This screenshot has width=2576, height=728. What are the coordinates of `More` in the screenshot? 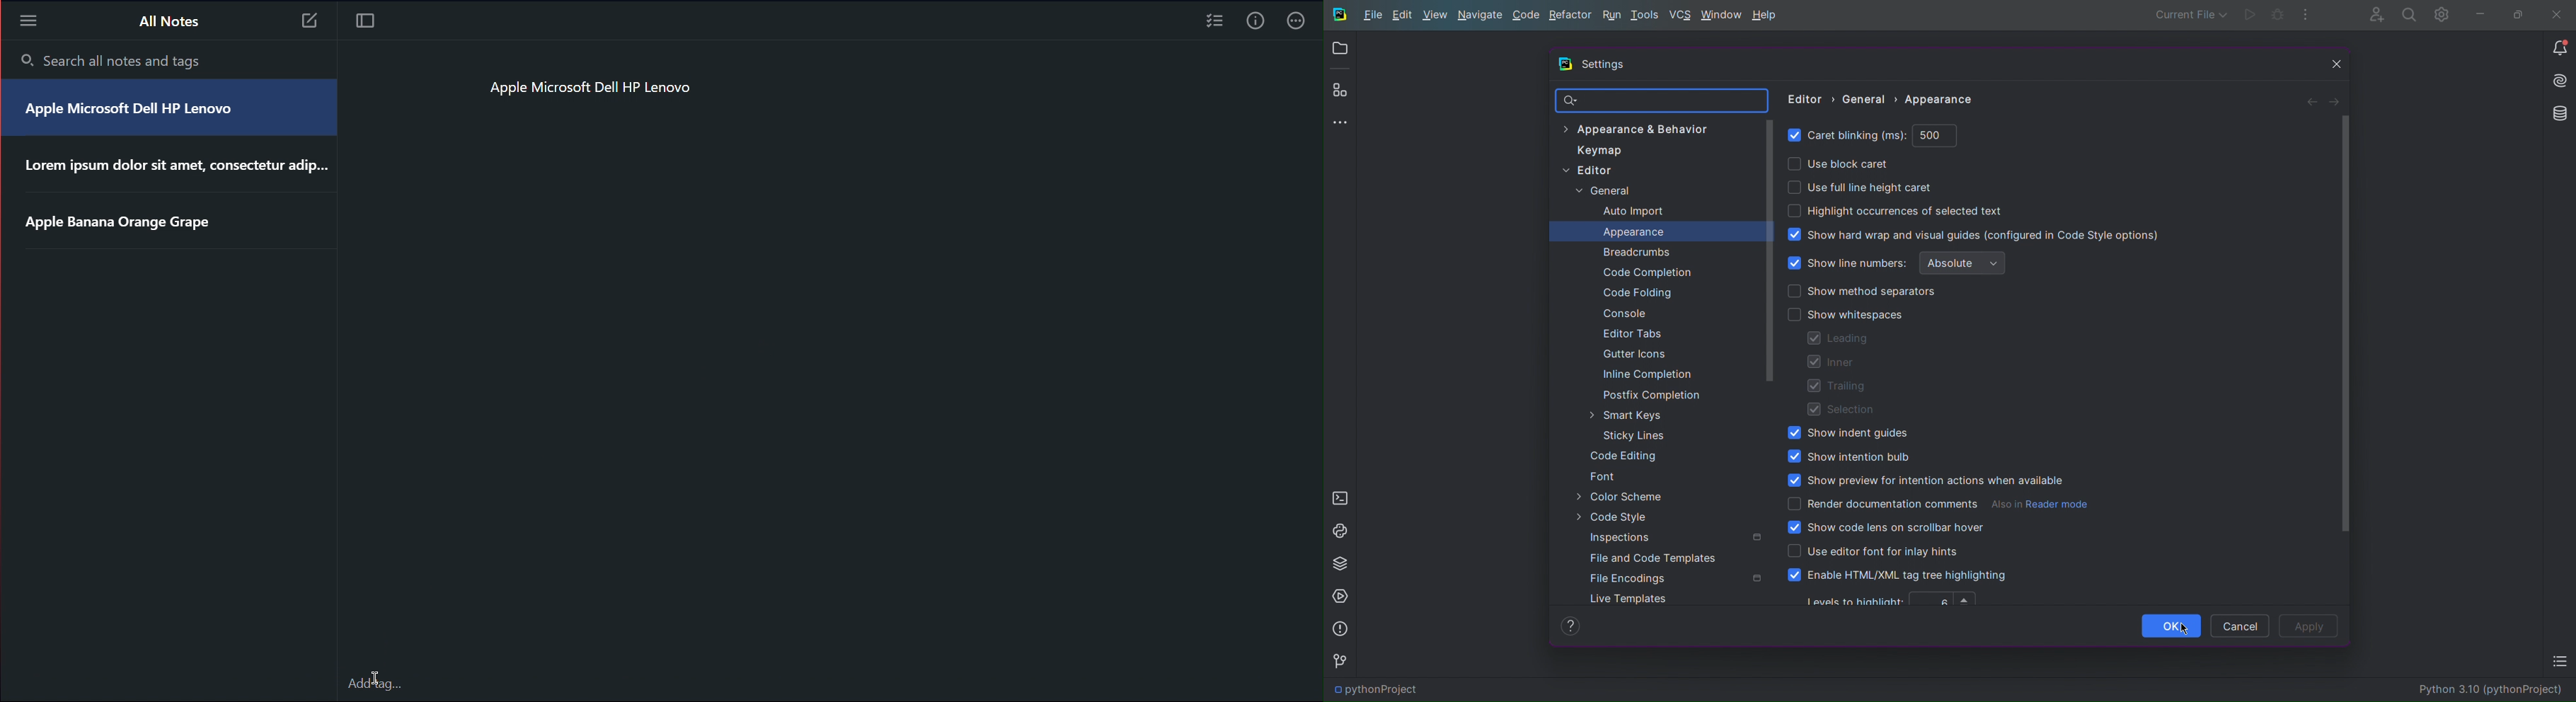 It's located at (28, 20).